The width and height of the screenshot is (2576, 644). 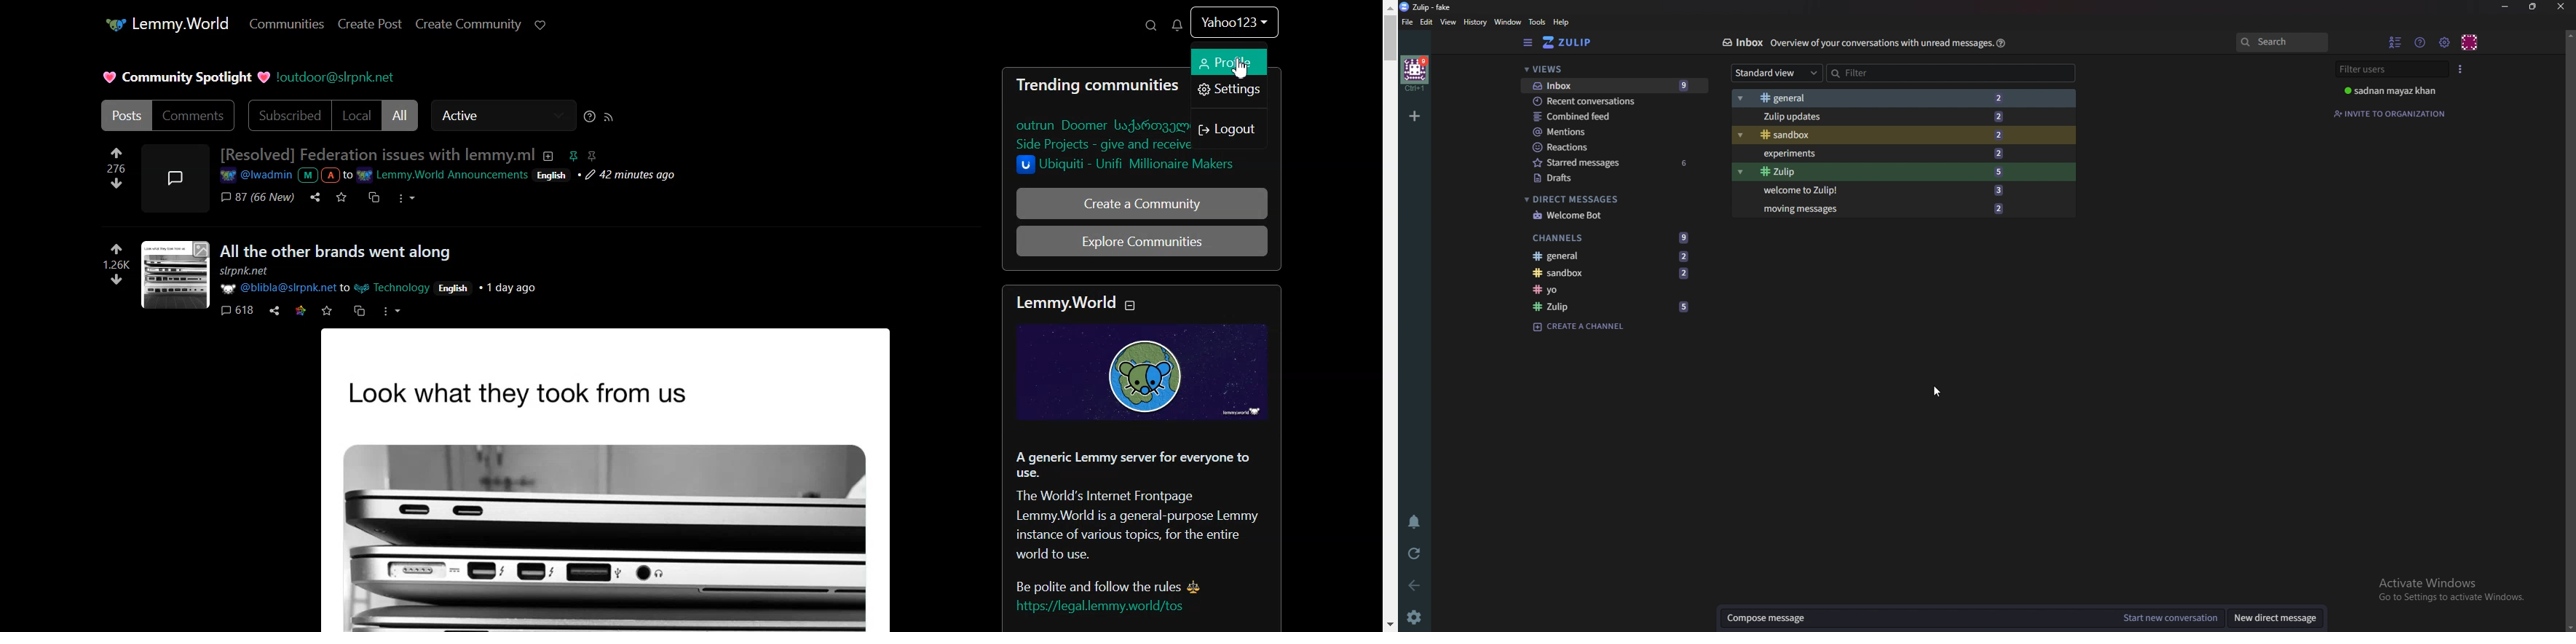 I want to click on Filter, so click(x=1899, y=74).